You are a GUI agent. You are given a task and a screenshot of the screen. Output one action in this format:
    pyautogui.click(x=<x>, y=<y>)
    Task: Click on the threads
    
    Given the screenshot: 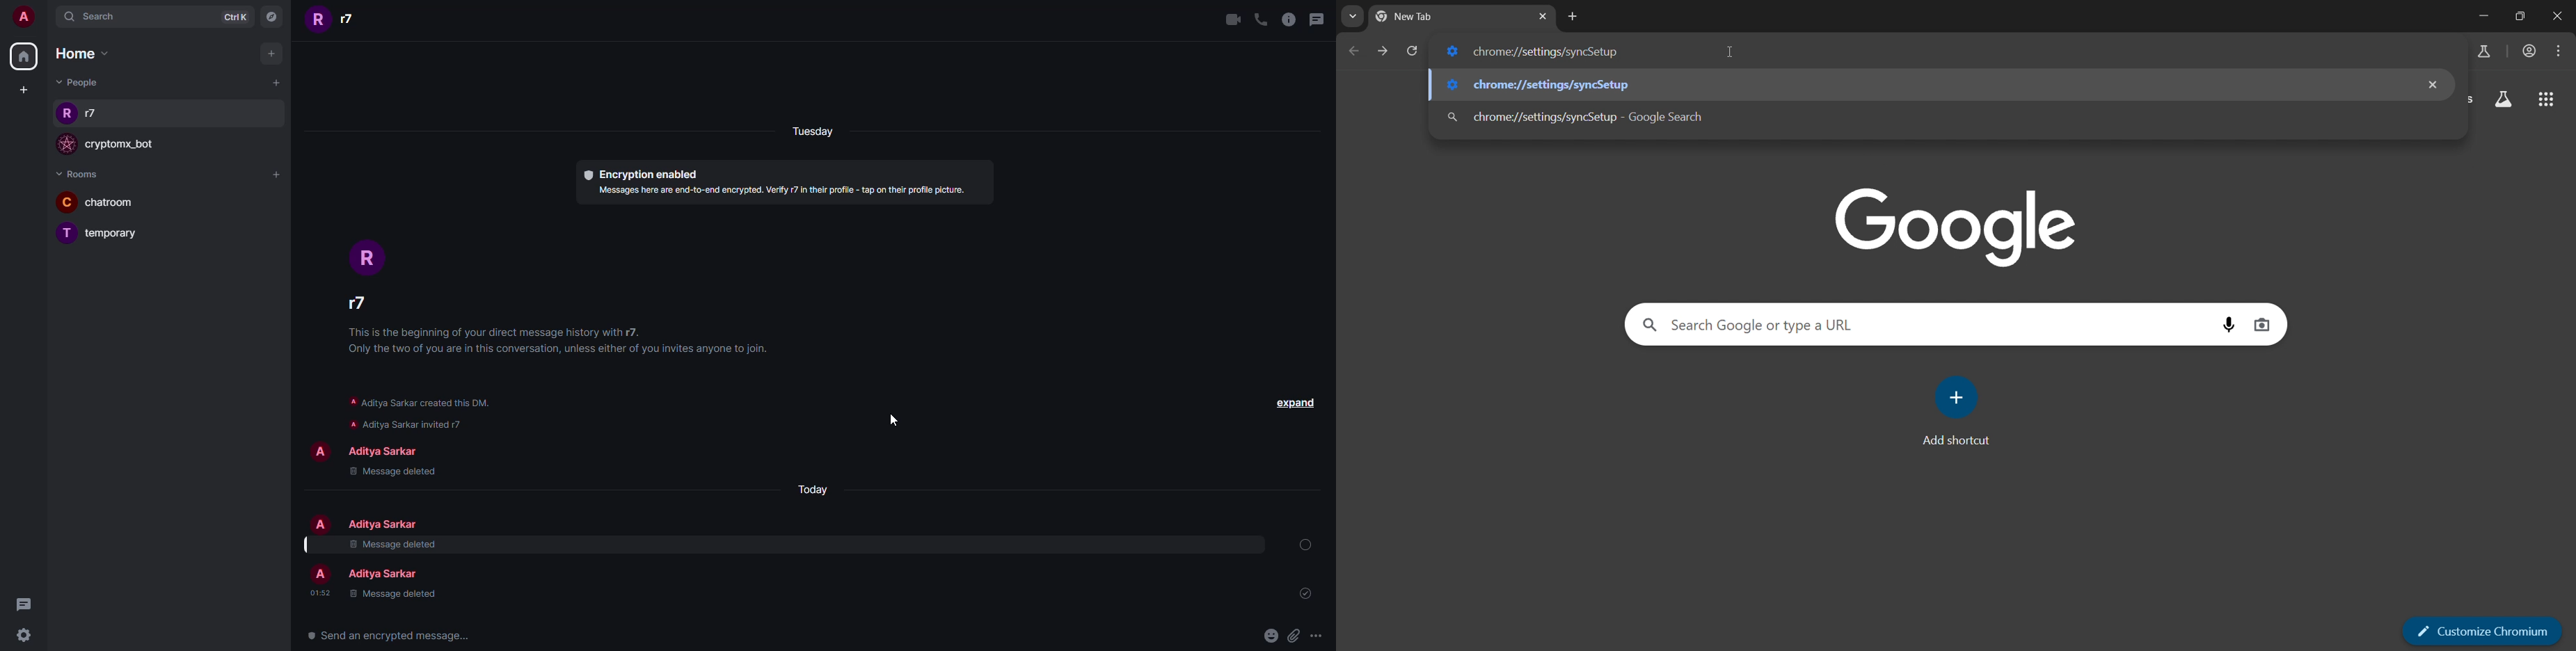 What is the action you would take?
    pyautogui.click(x=28, y=605)
    